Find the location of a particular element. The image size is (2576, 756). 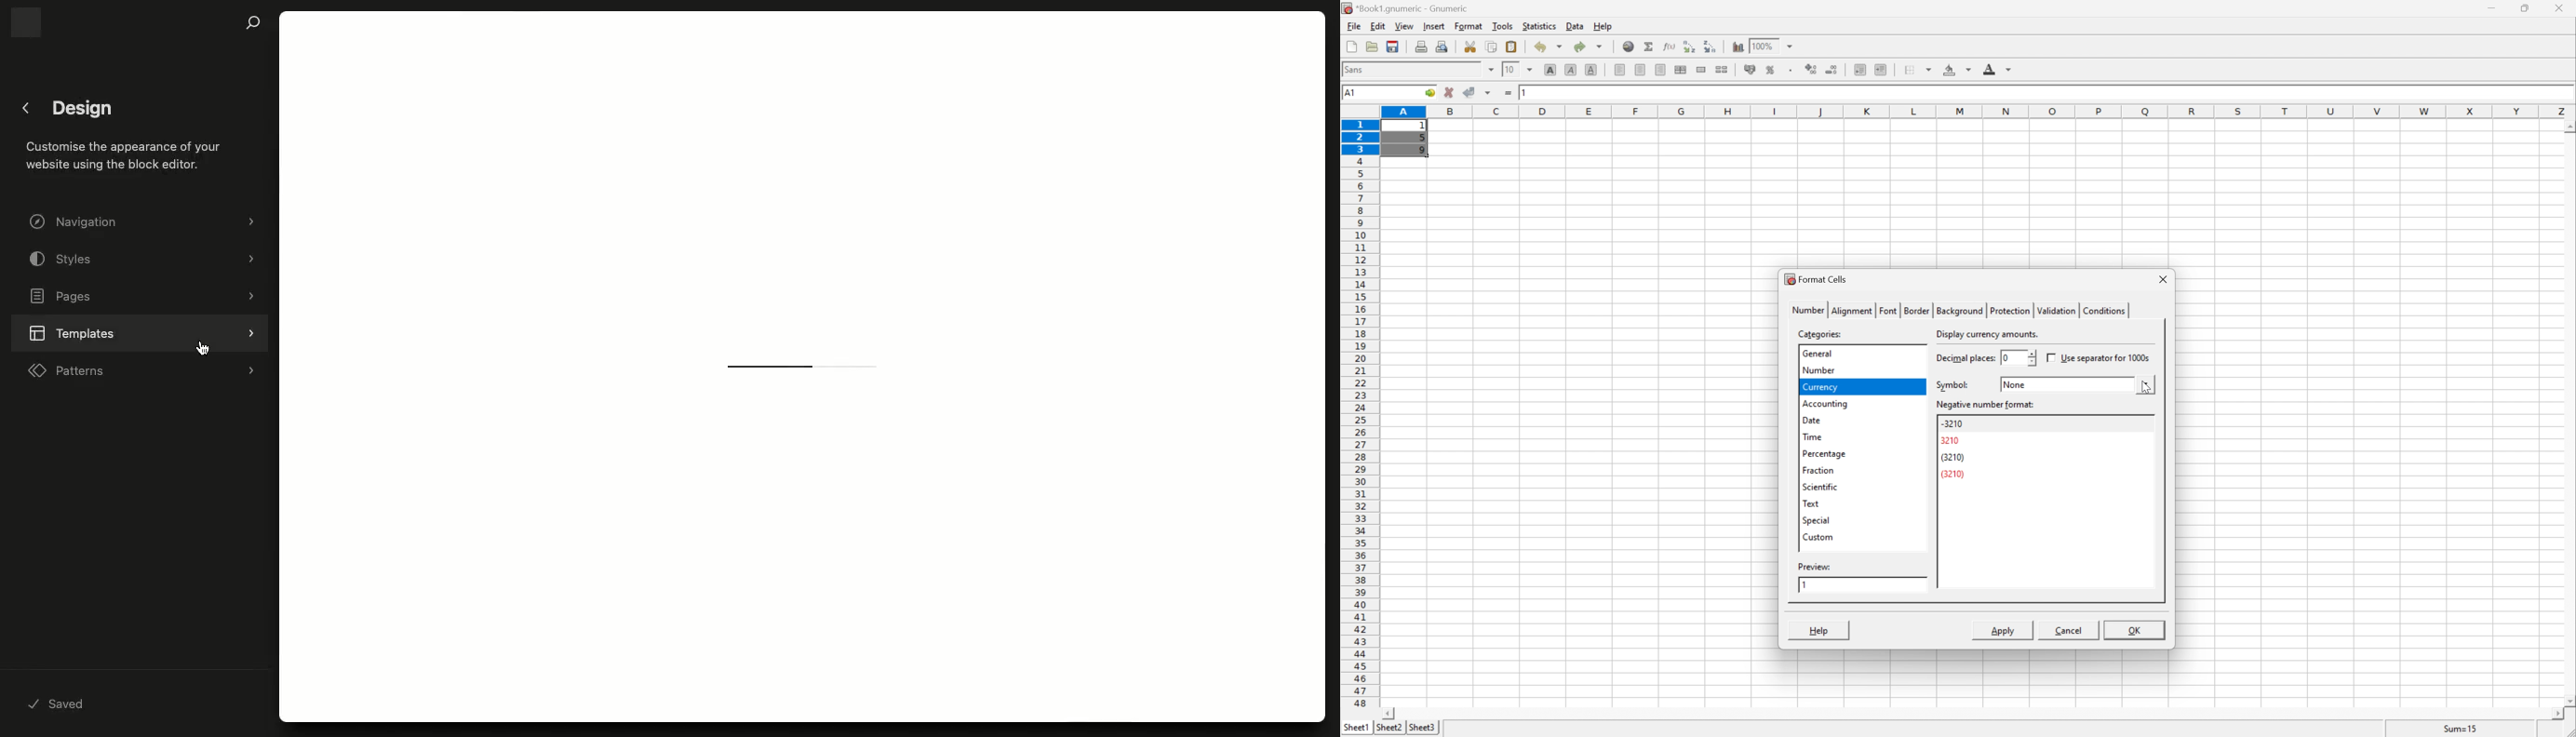

borders is located at coordinates (1917, 70).